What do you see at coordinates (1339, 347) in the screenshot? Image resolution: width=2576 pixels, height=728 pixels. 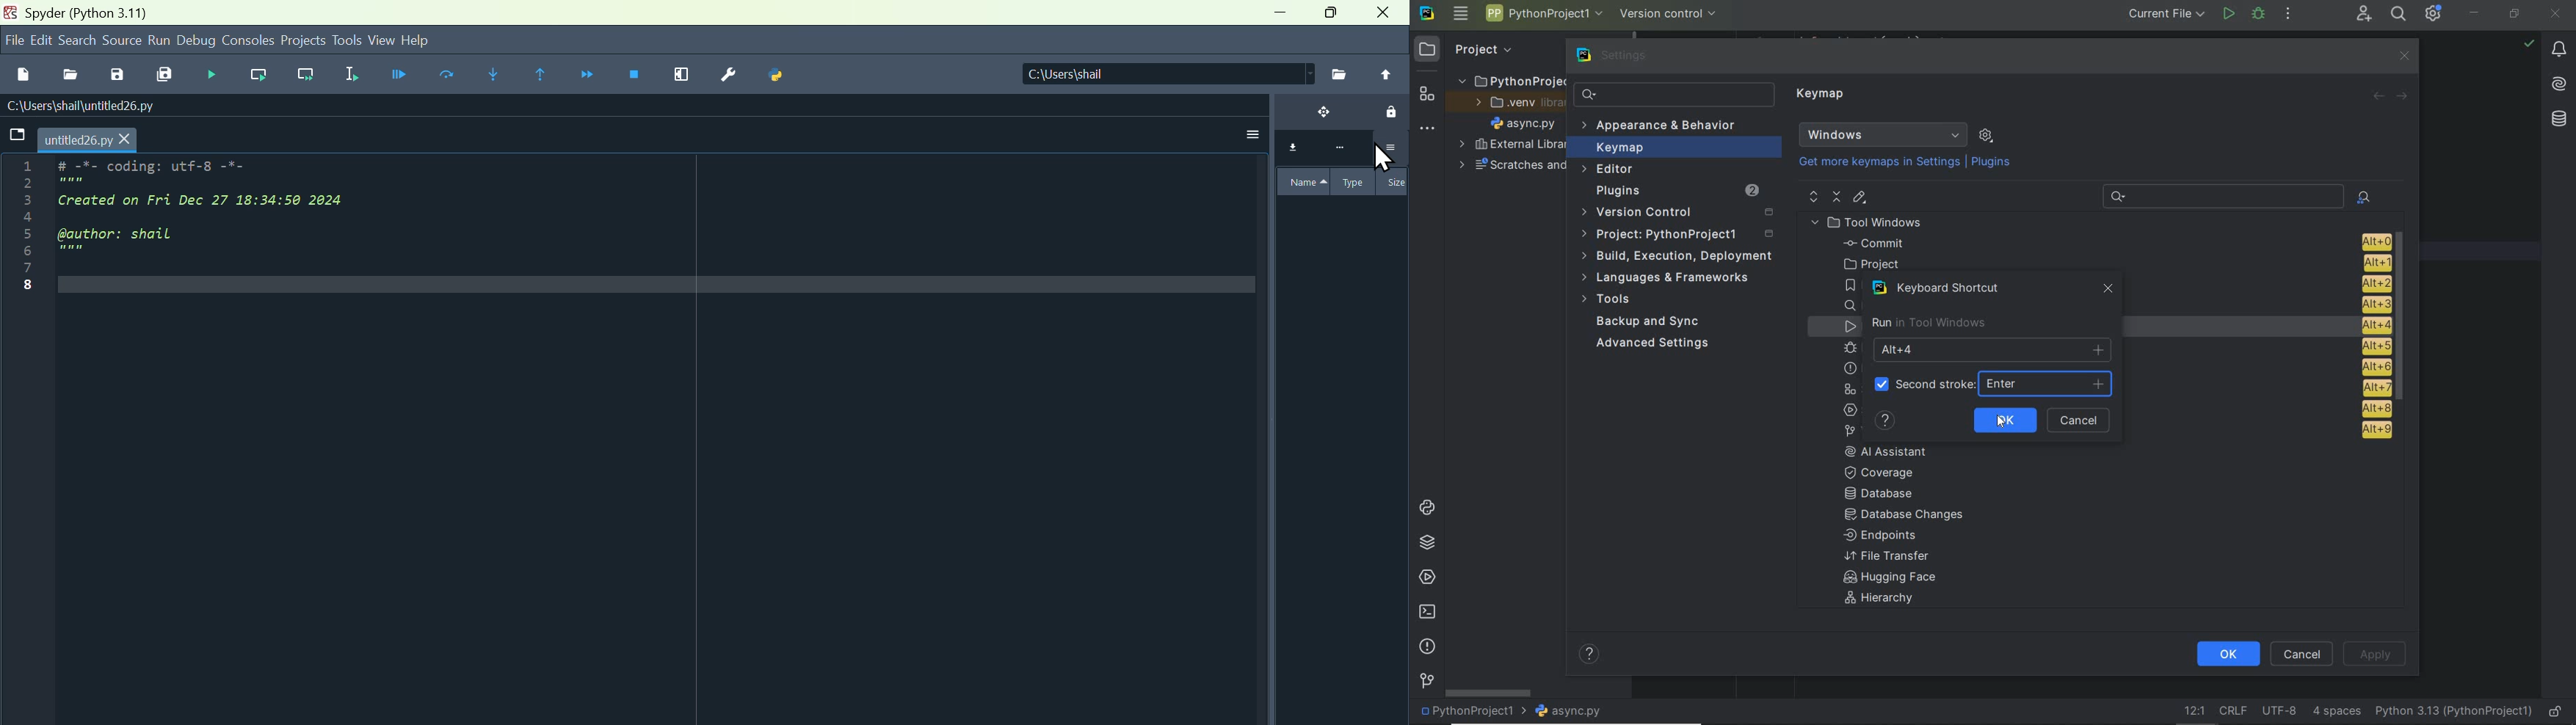 I see `Variable explorer` at bounding box center [1339, 347].